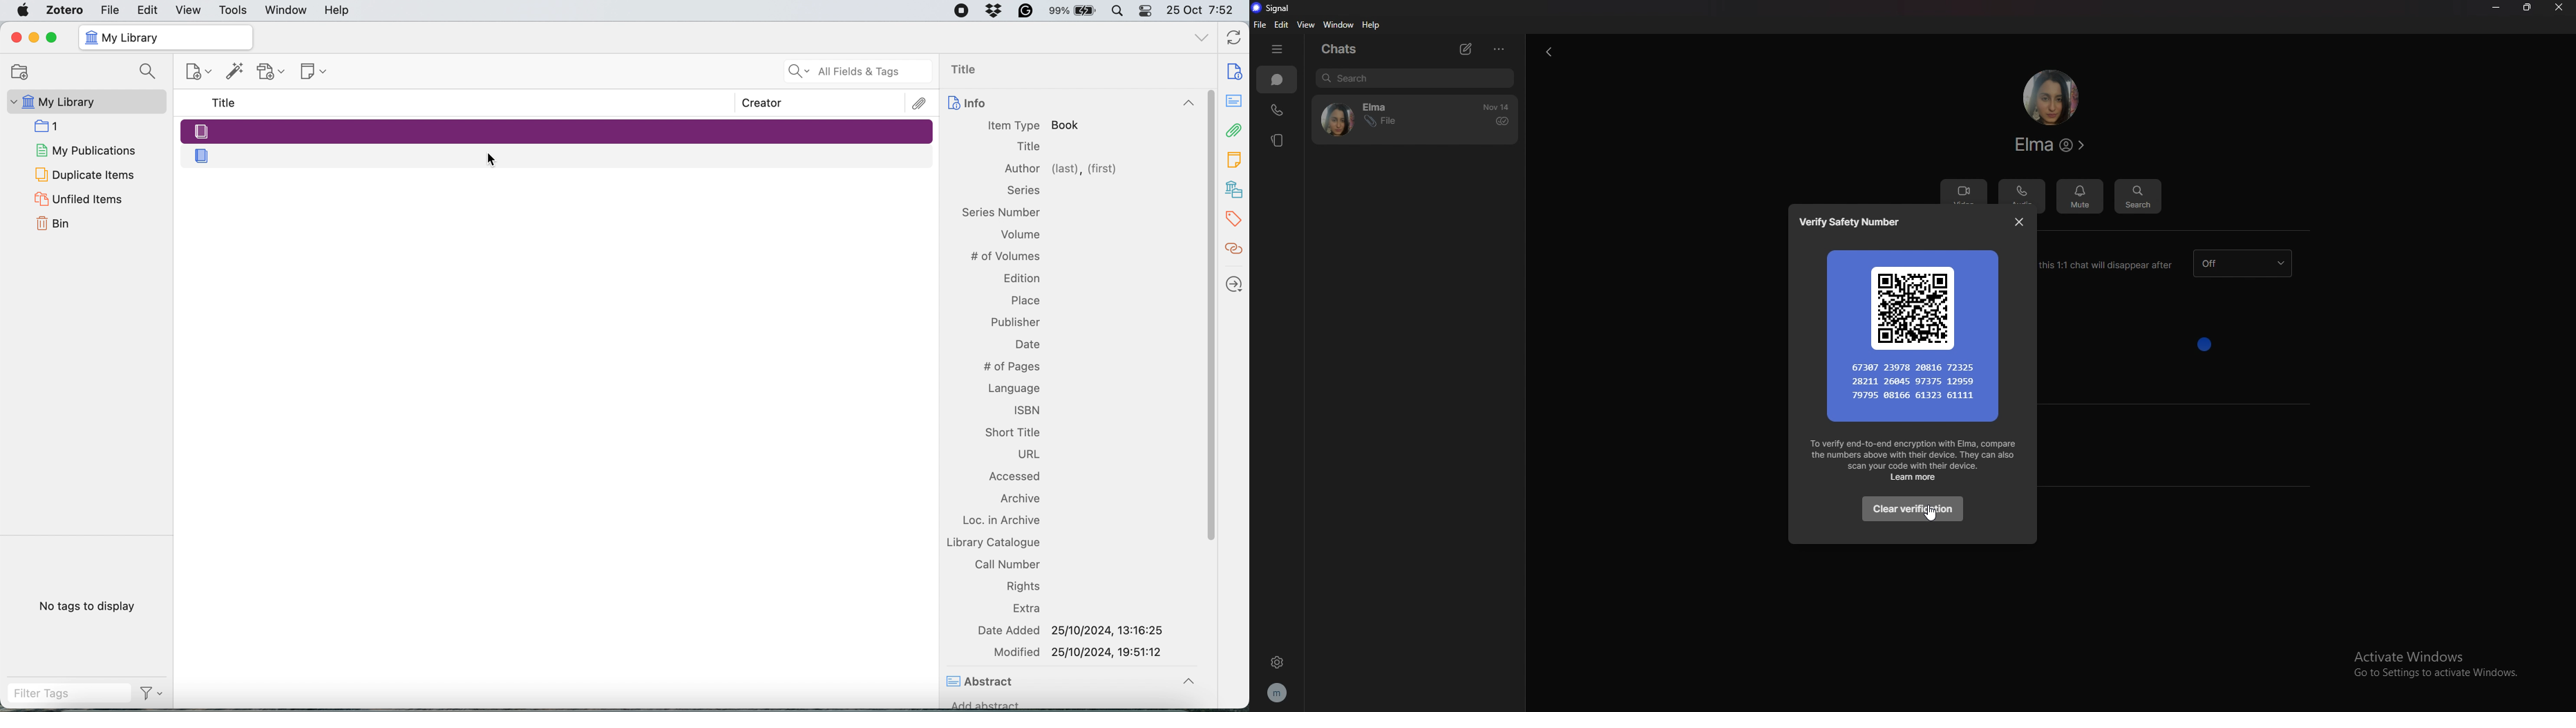 The width and height of the screenshot is (2576, 728). Describe the element at coordinates (1029, 455) in the screenshot. I see `URL` at that location.